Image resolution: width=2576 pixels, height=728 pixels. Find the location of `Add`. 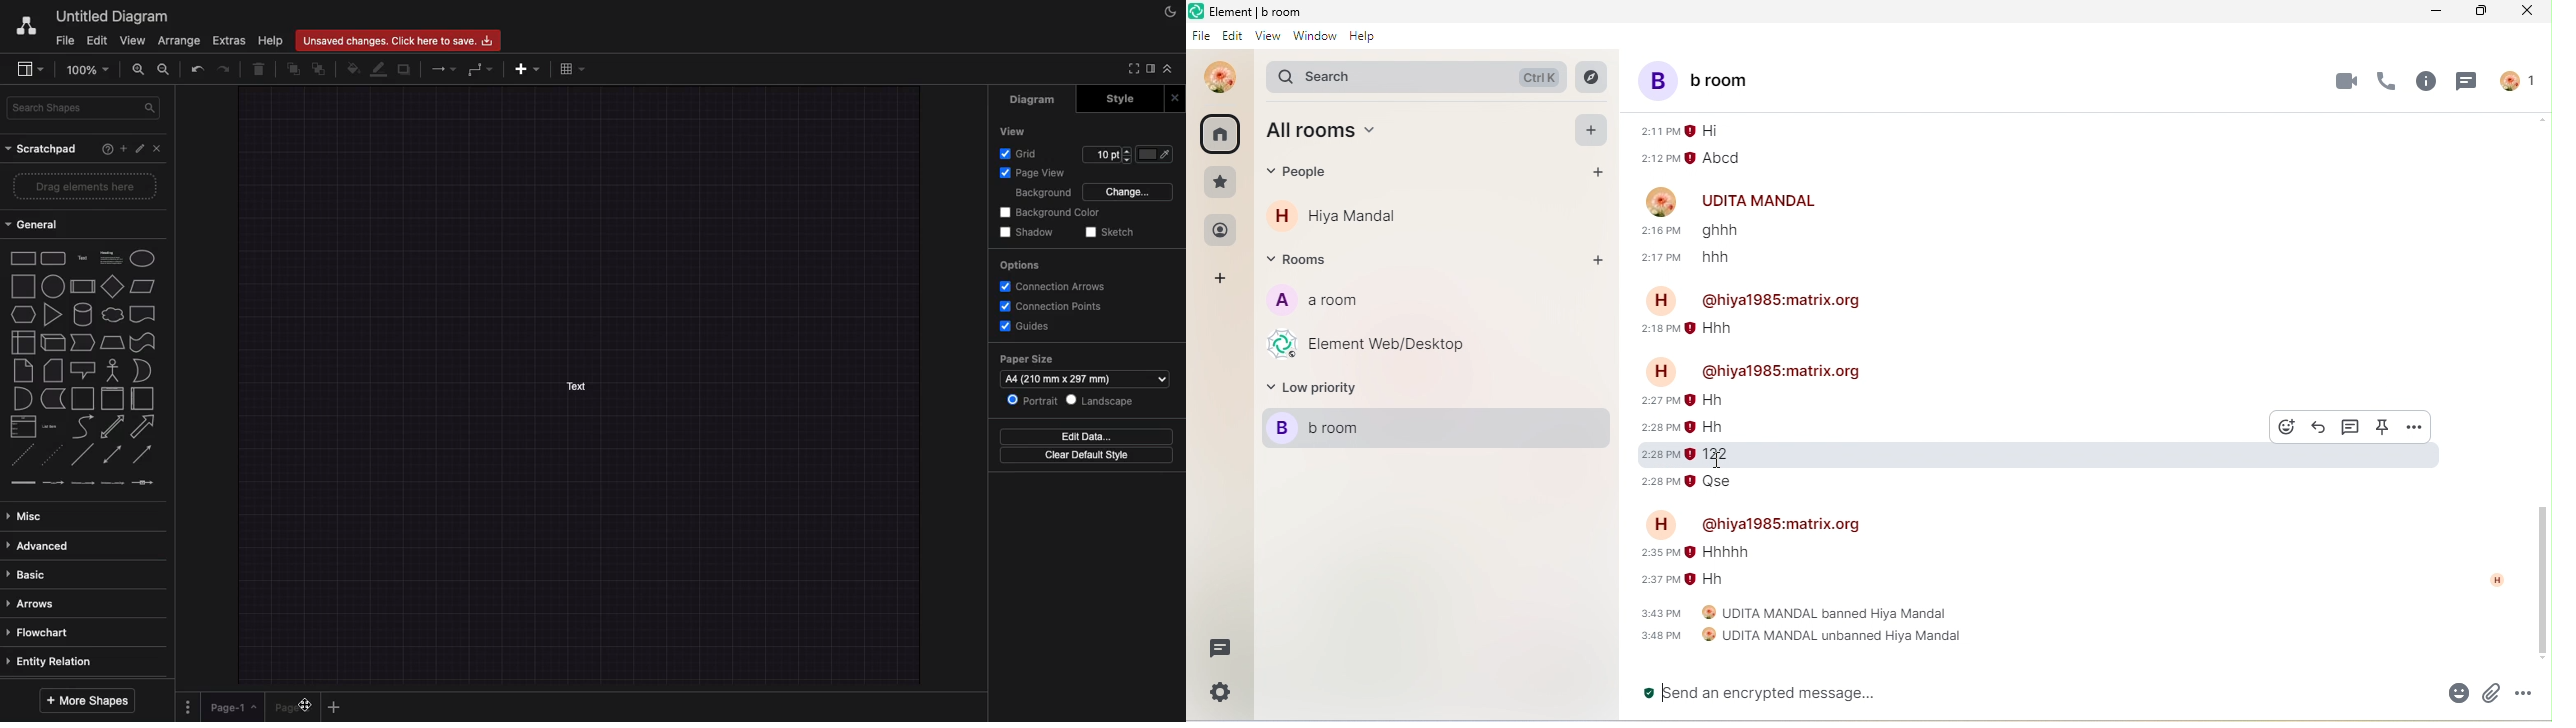

Add is located at coordinates (528, 69).